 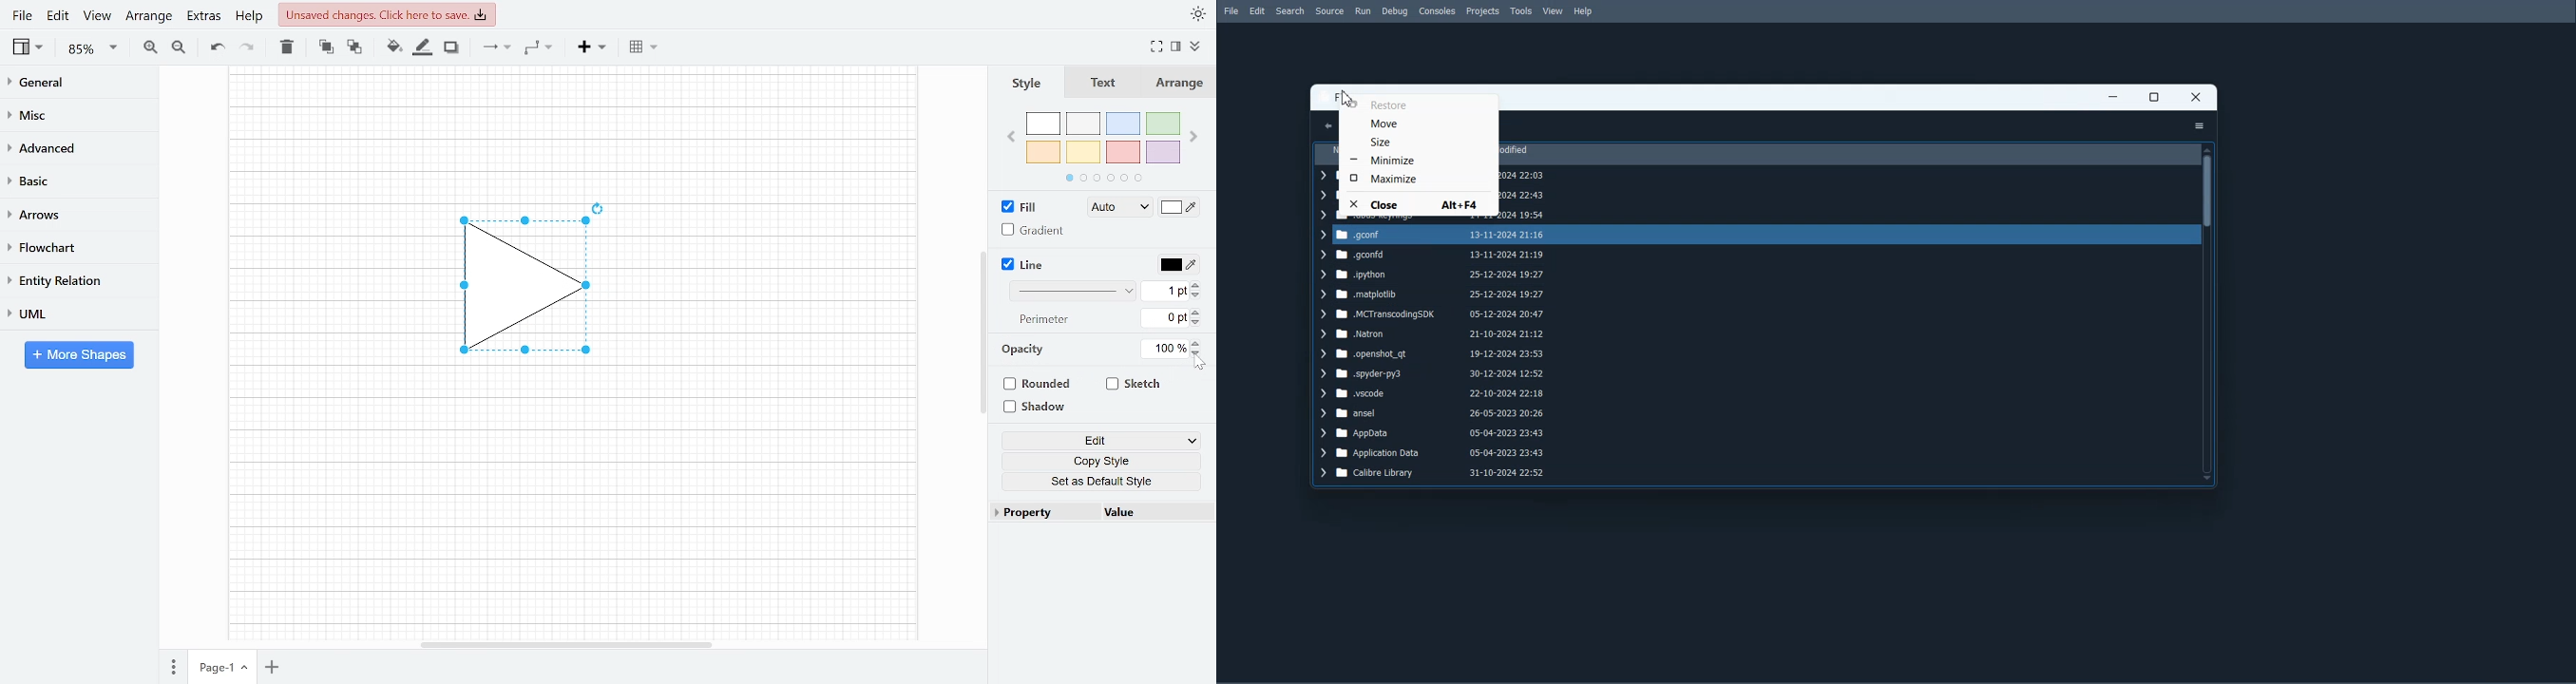 I want to click on Fill color, so click(x=393, y=47).